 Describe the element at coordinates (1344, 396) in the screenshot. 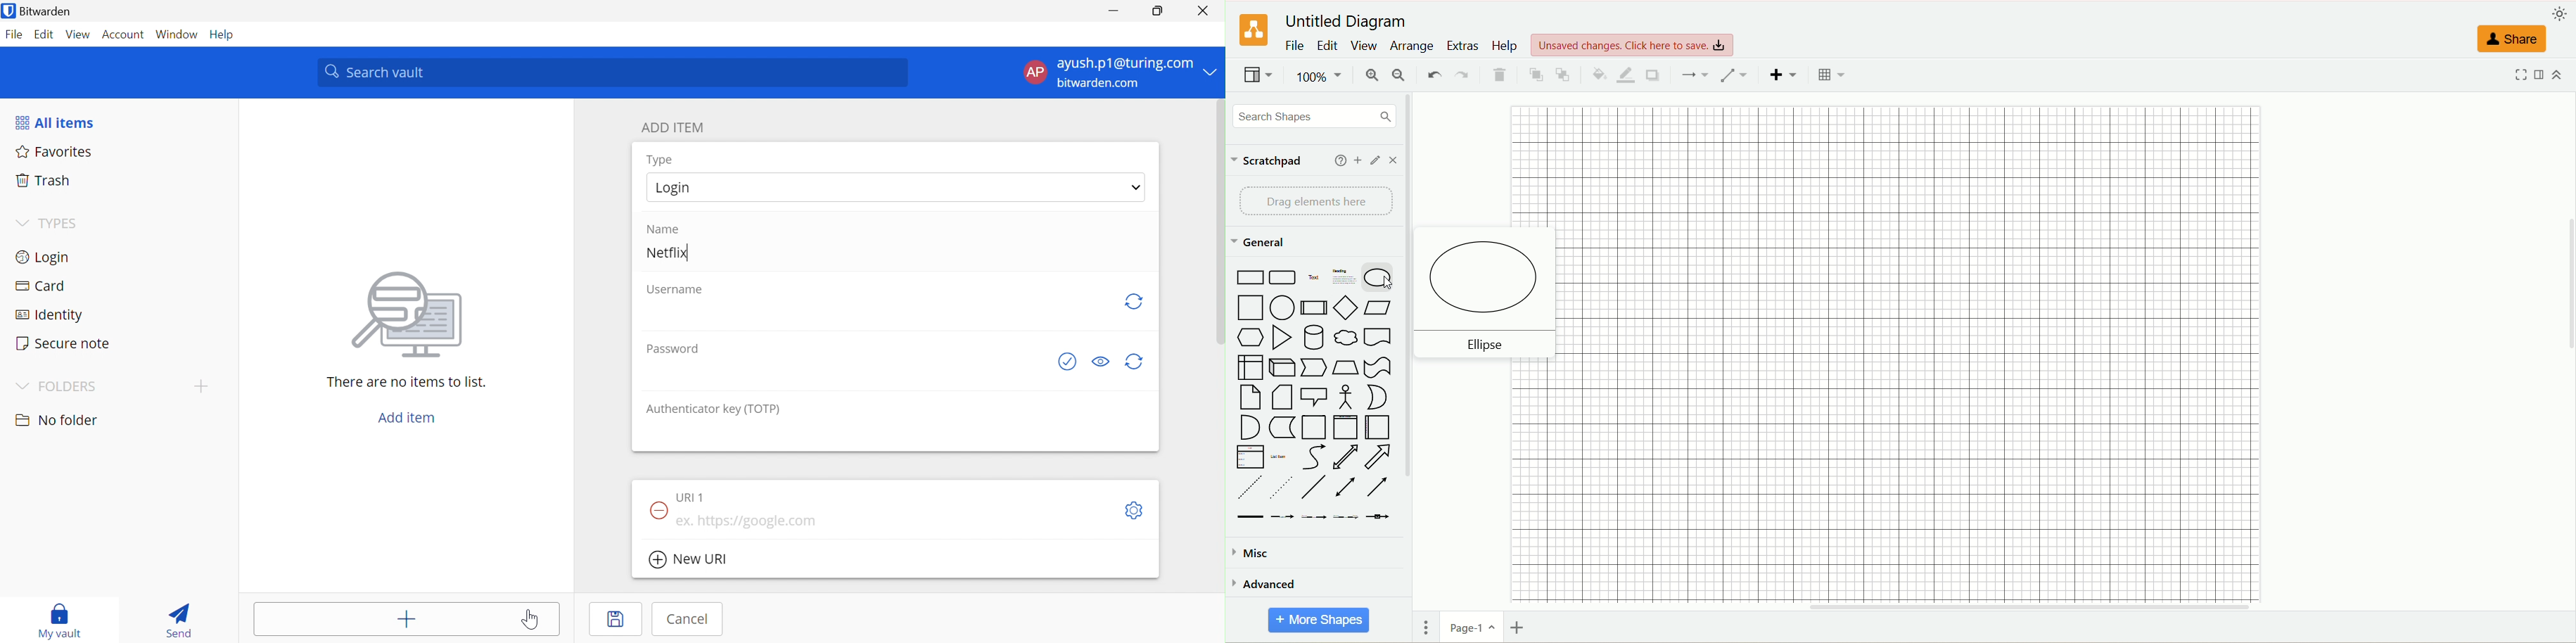

I see `actor` at that location.